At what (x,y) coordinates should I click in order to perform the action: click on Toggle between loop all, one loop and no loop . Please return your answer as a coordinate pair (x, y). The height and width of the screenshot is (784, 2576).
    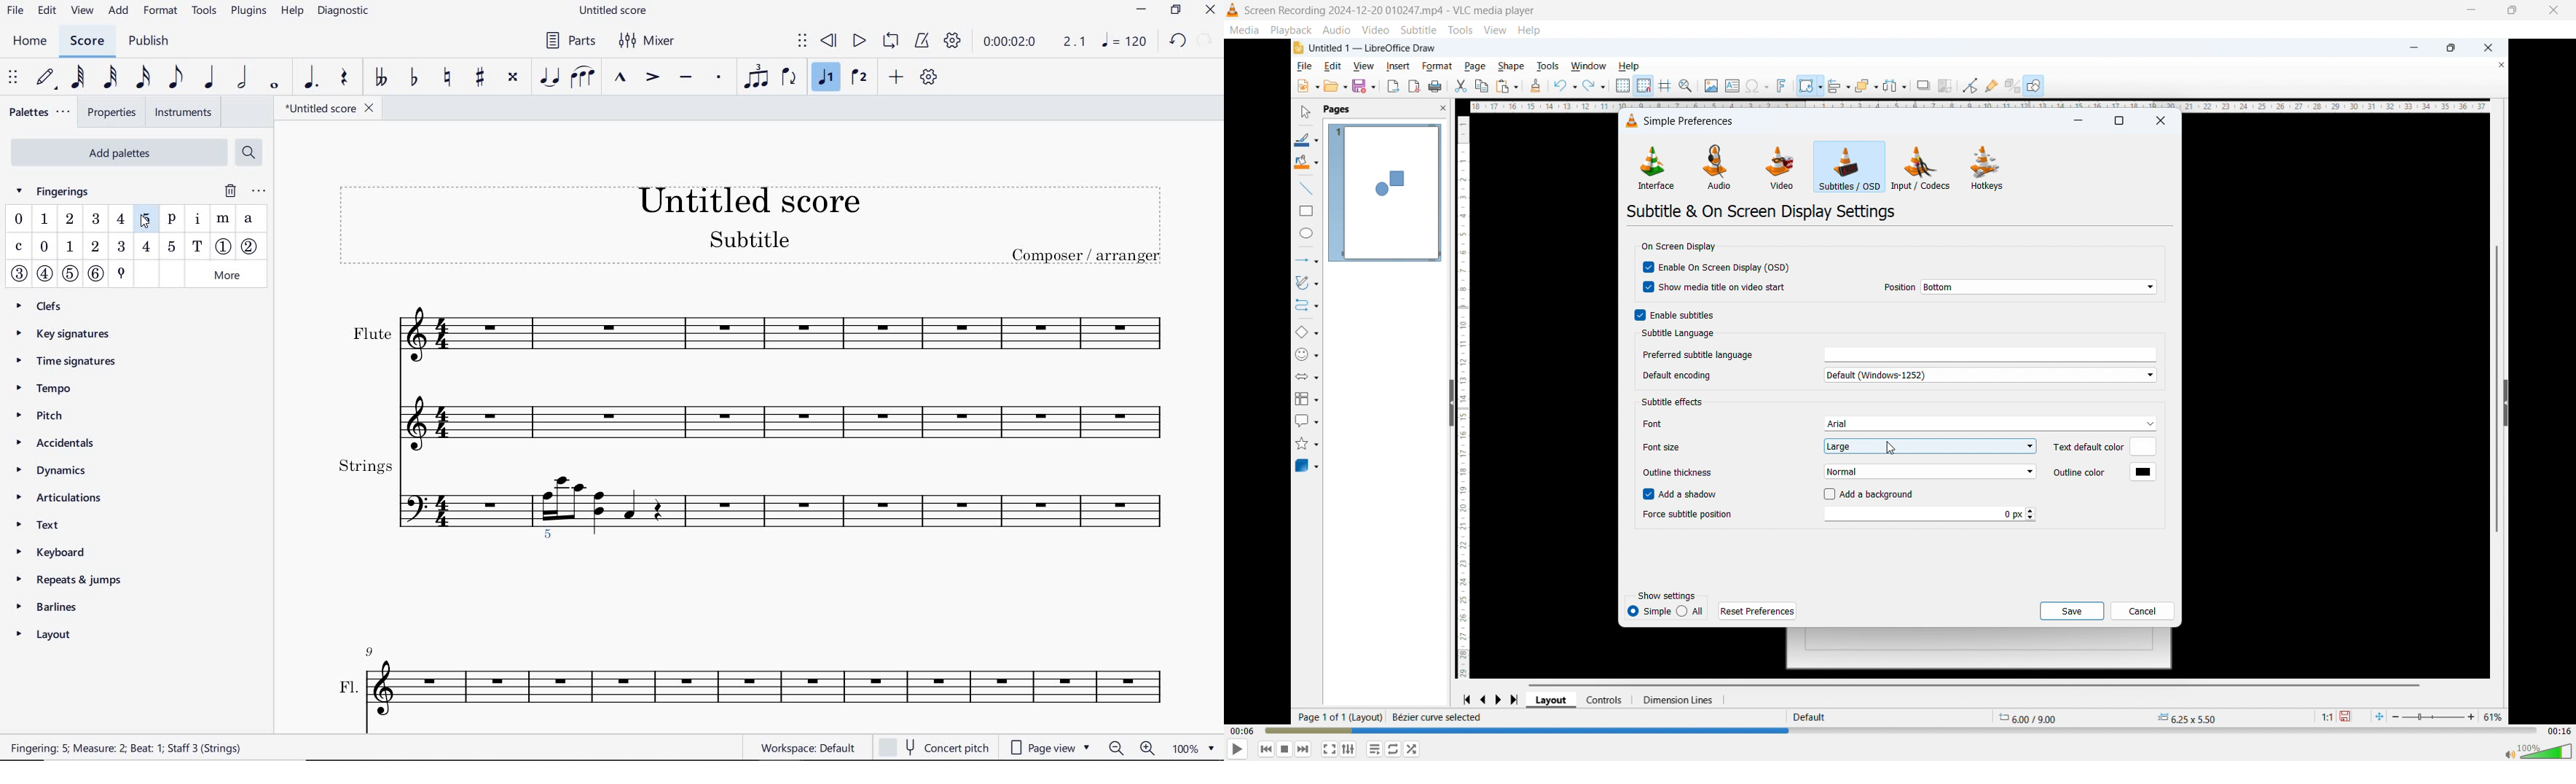
    Looking at the image, I should click on (1375, 749).